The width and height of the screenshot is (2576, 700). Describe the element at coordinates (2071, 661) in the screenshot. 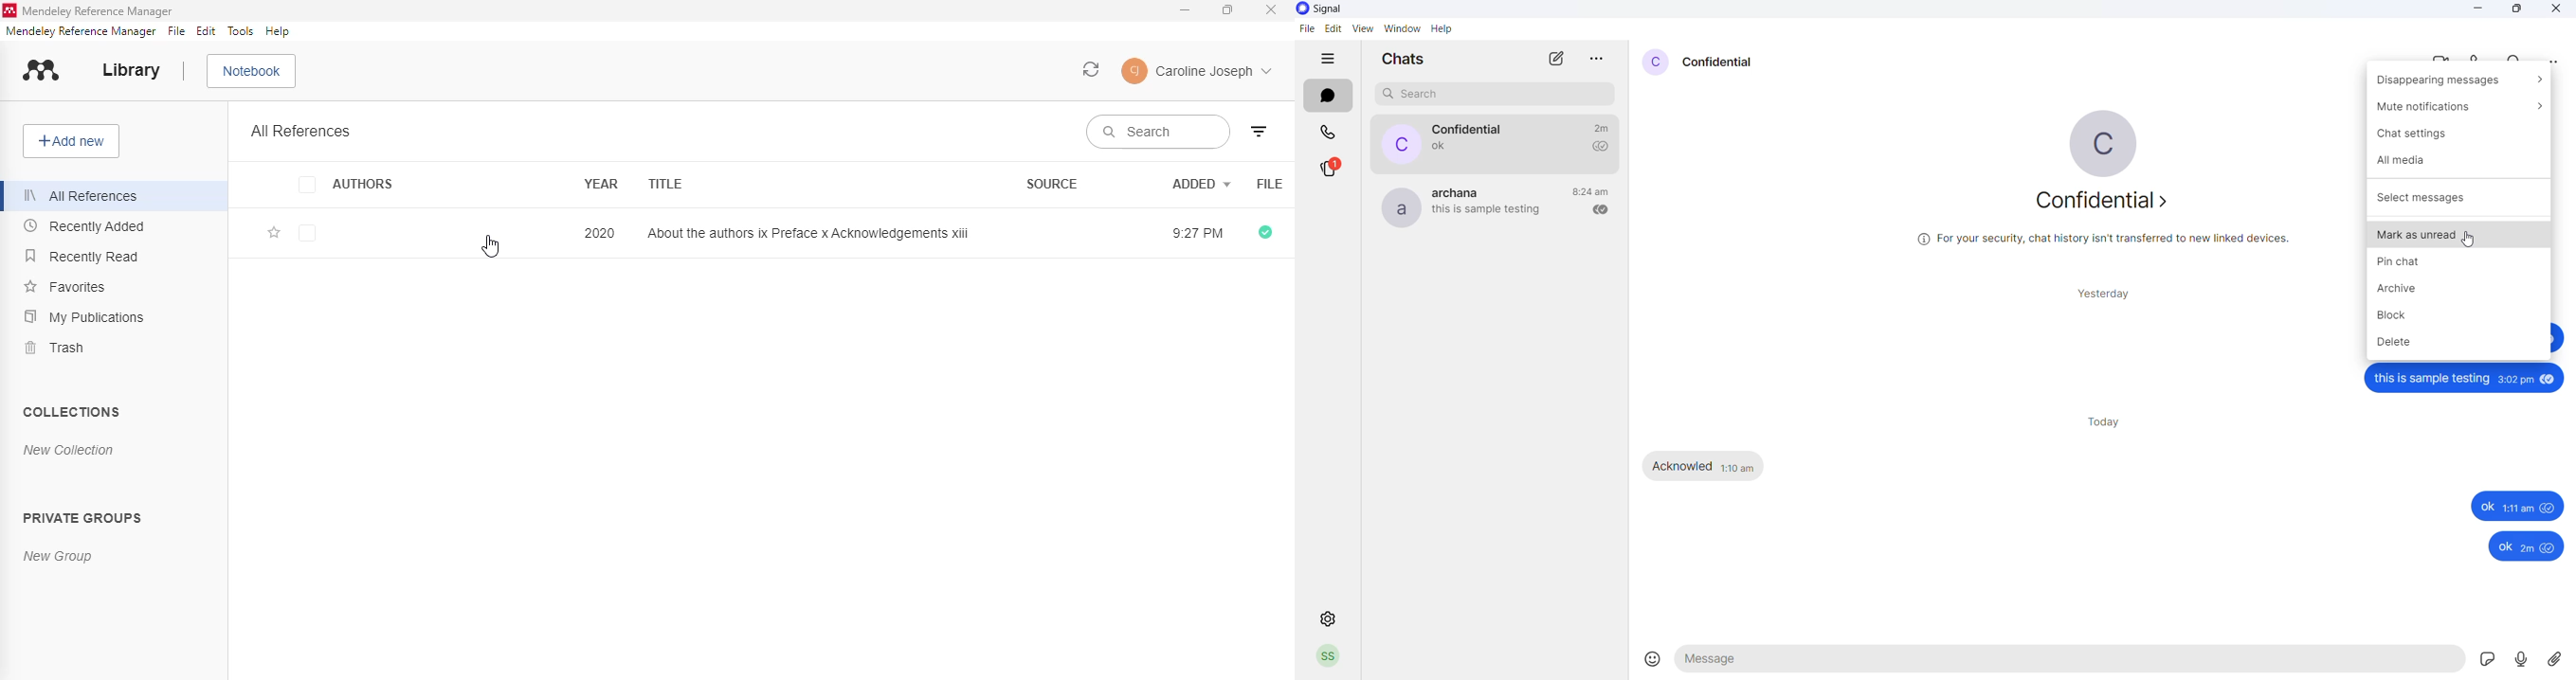

I see `message text area` at that location.